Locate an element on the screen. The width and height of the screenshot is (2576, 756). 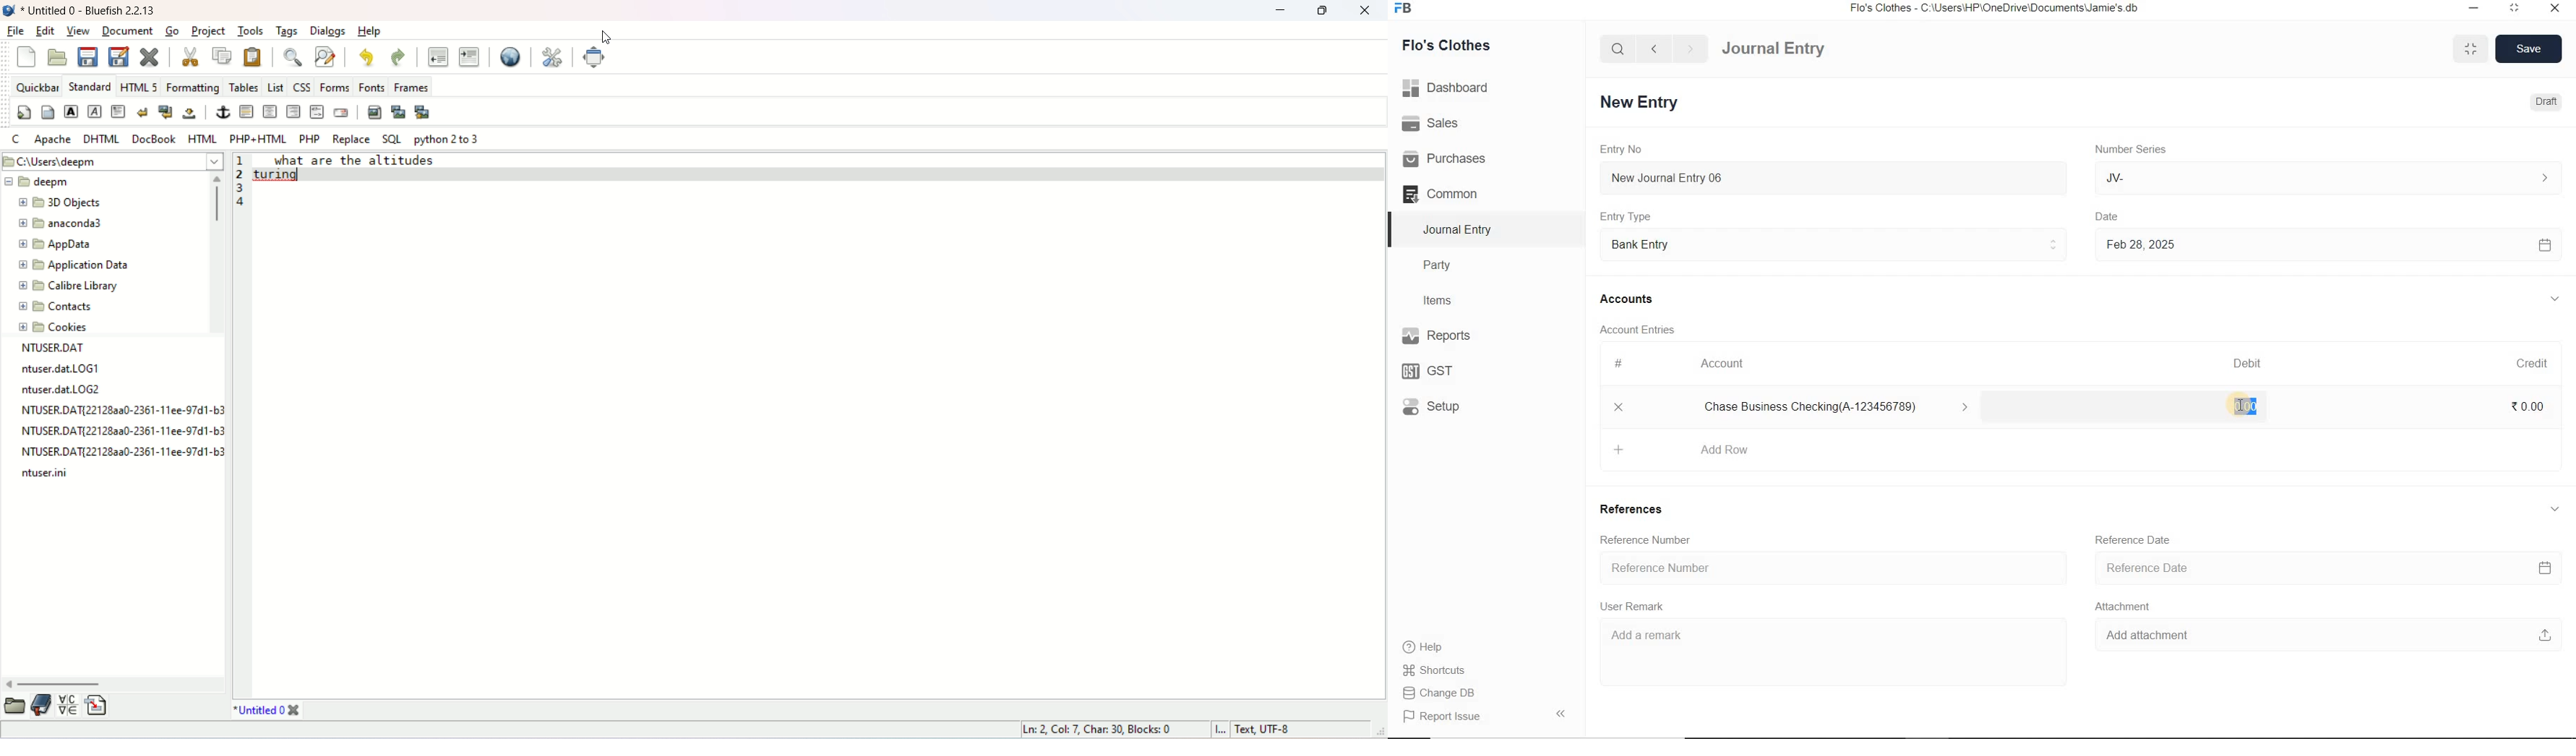
Flo's Clothes is located at coordinates (1457, 45).